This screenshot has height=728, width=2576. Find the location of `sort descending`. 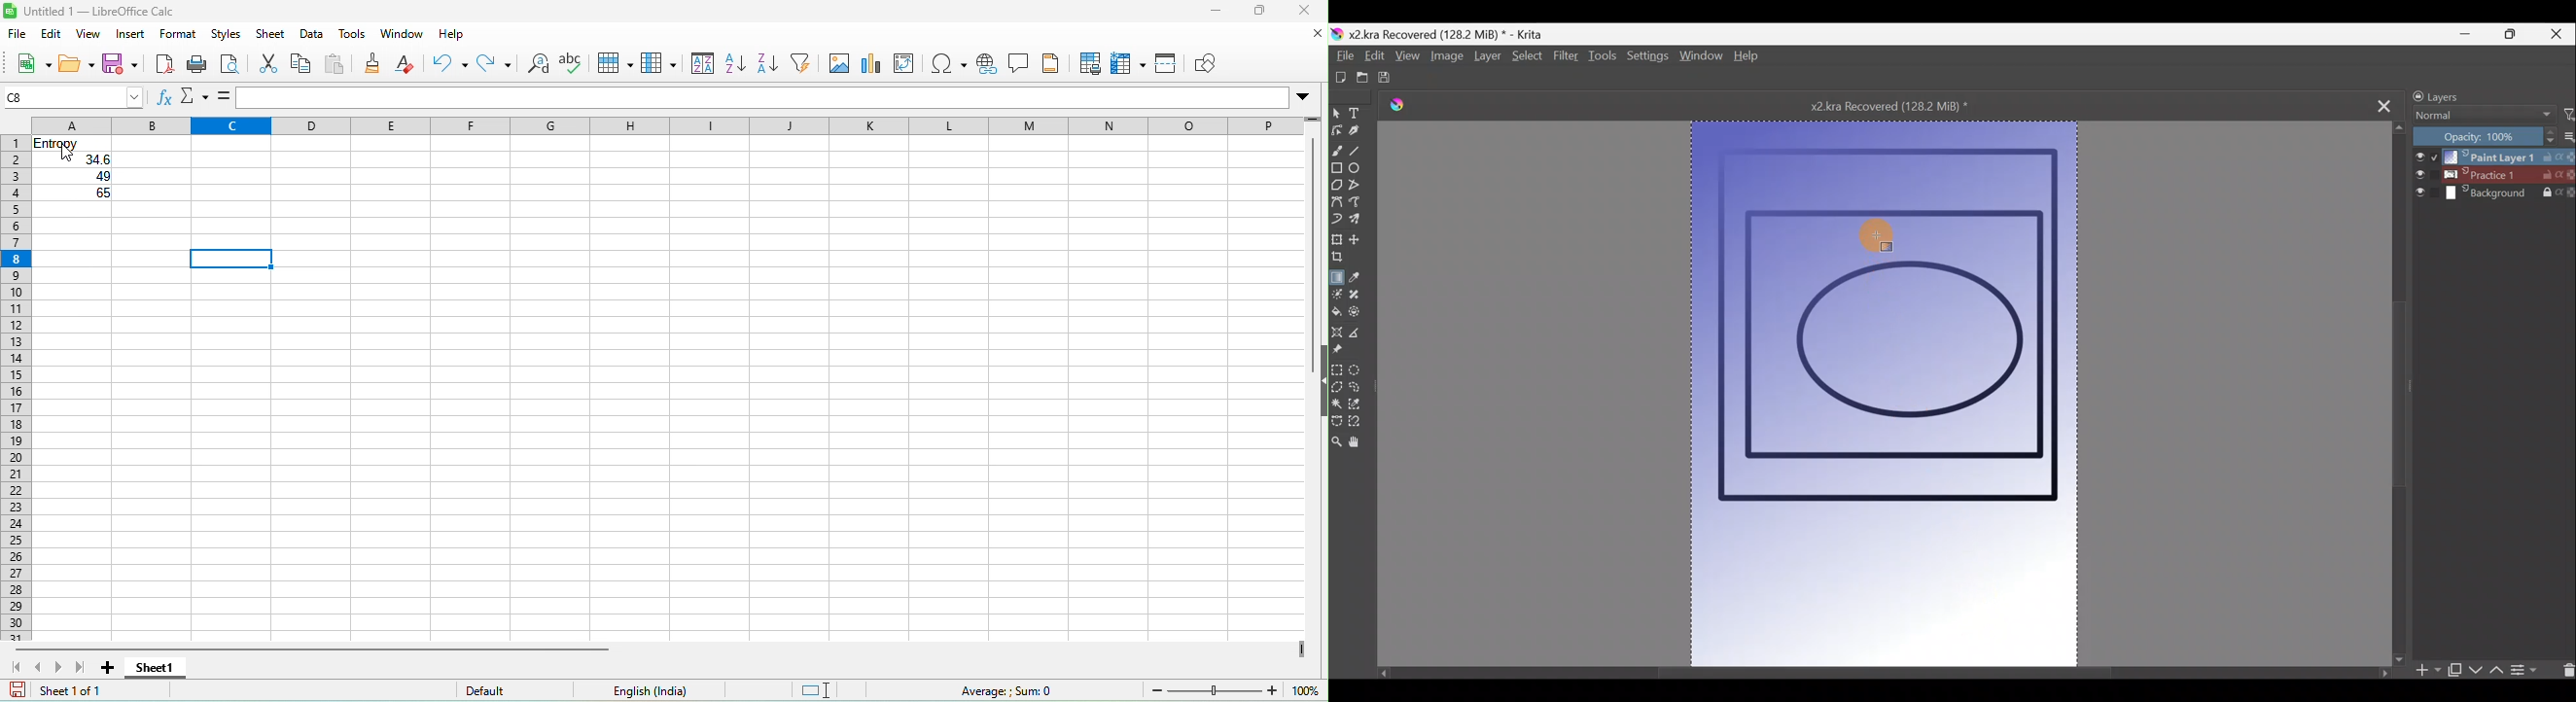

sort descending is located at coordinates (772, 66).